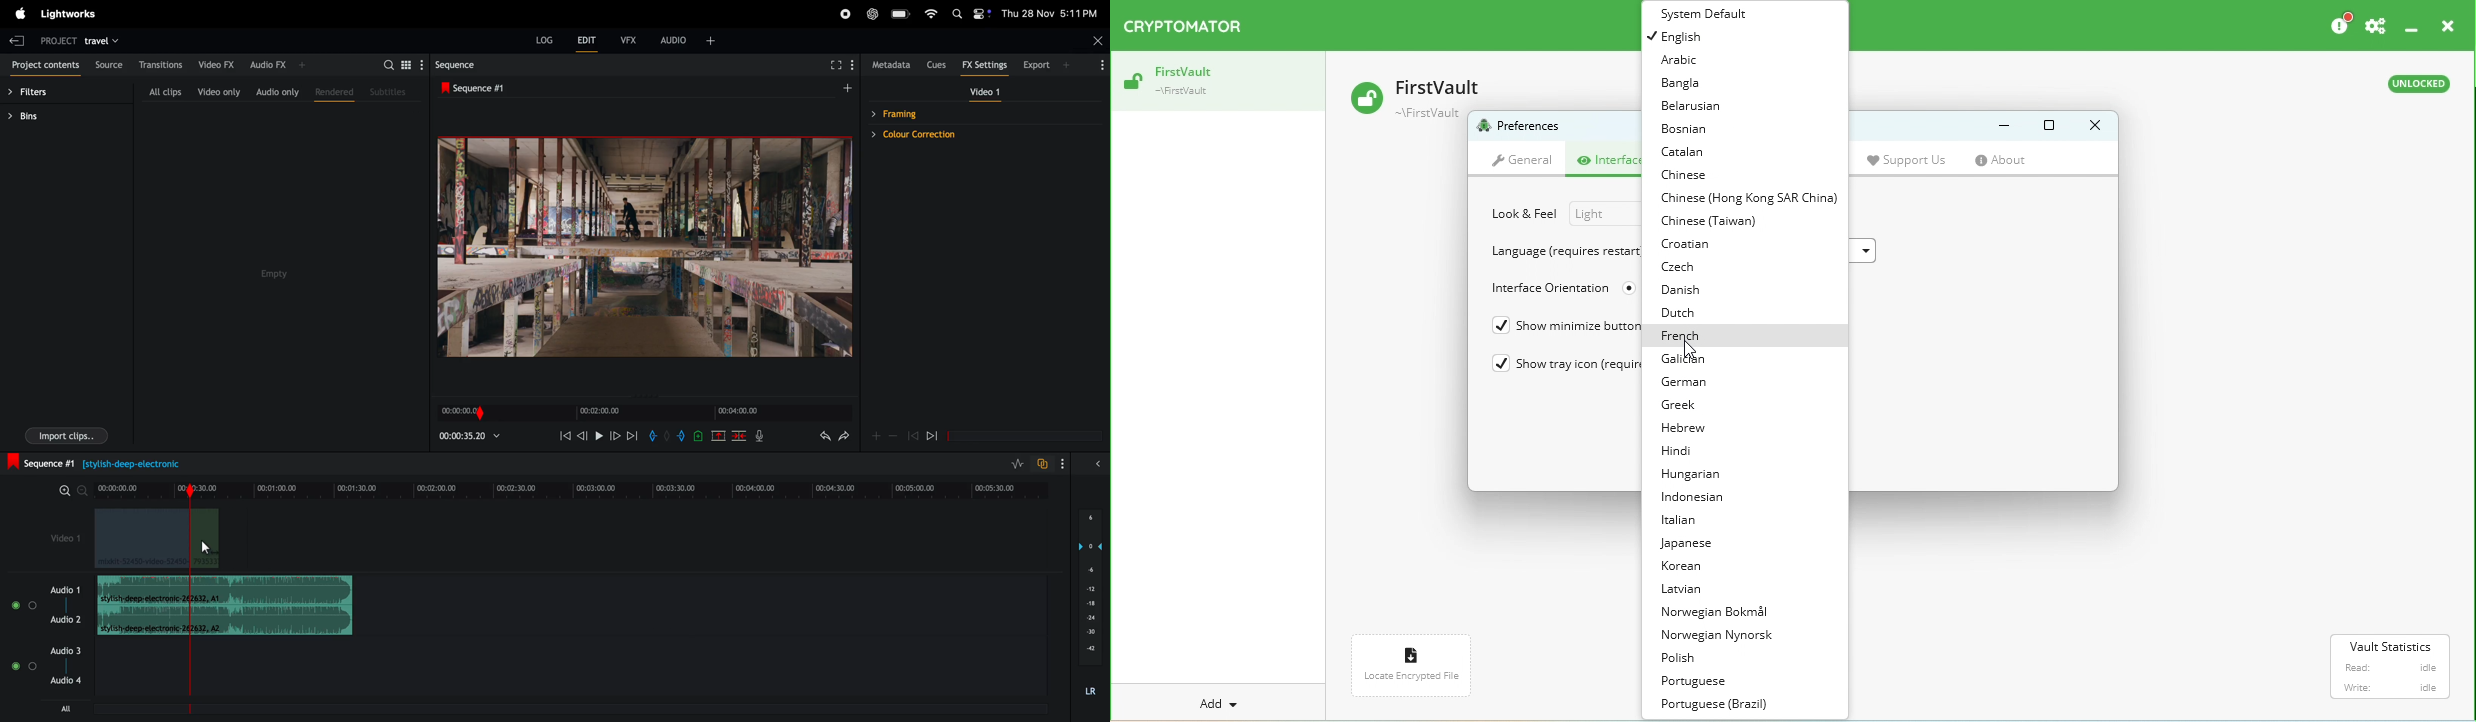 The height and width of the screenshot is (728, 2492). Describe the element at coordinates (643, 251) in the screenshot. I see `output frame` at that location.